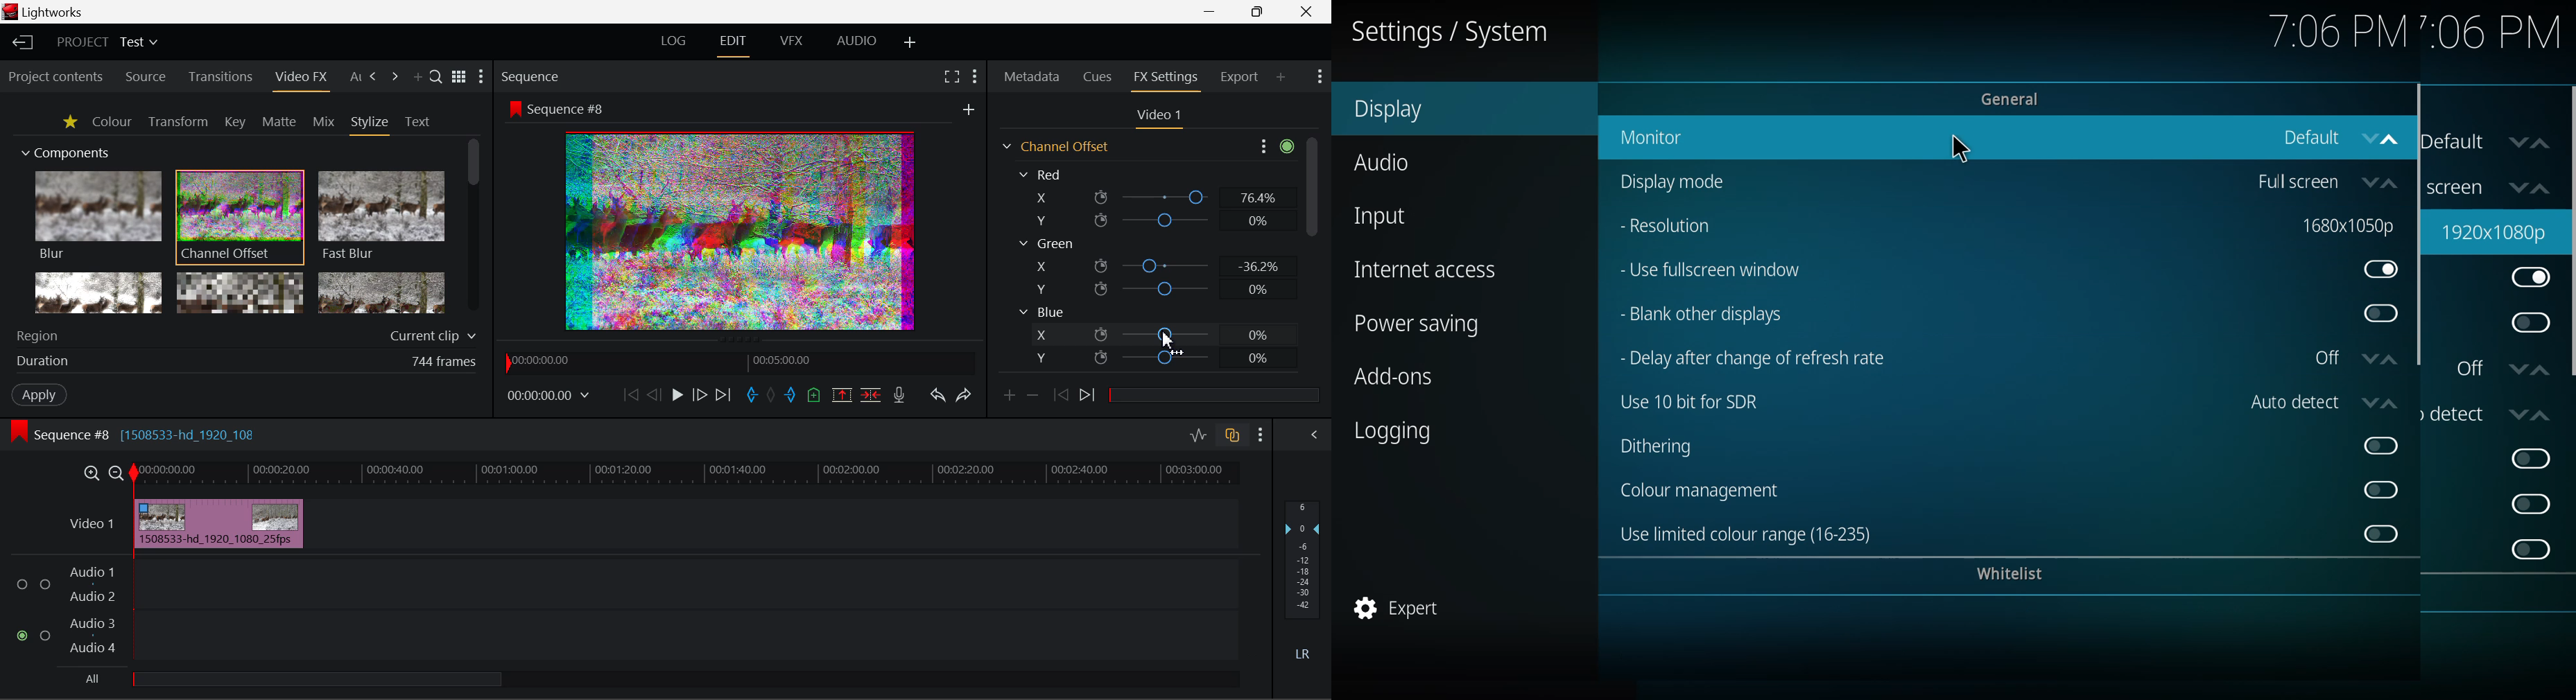 The height and width of the screenshot is (700, 2576). Describe the element at coordinates (374, 77) in the screenshot. I see `Next Tab` at that location.